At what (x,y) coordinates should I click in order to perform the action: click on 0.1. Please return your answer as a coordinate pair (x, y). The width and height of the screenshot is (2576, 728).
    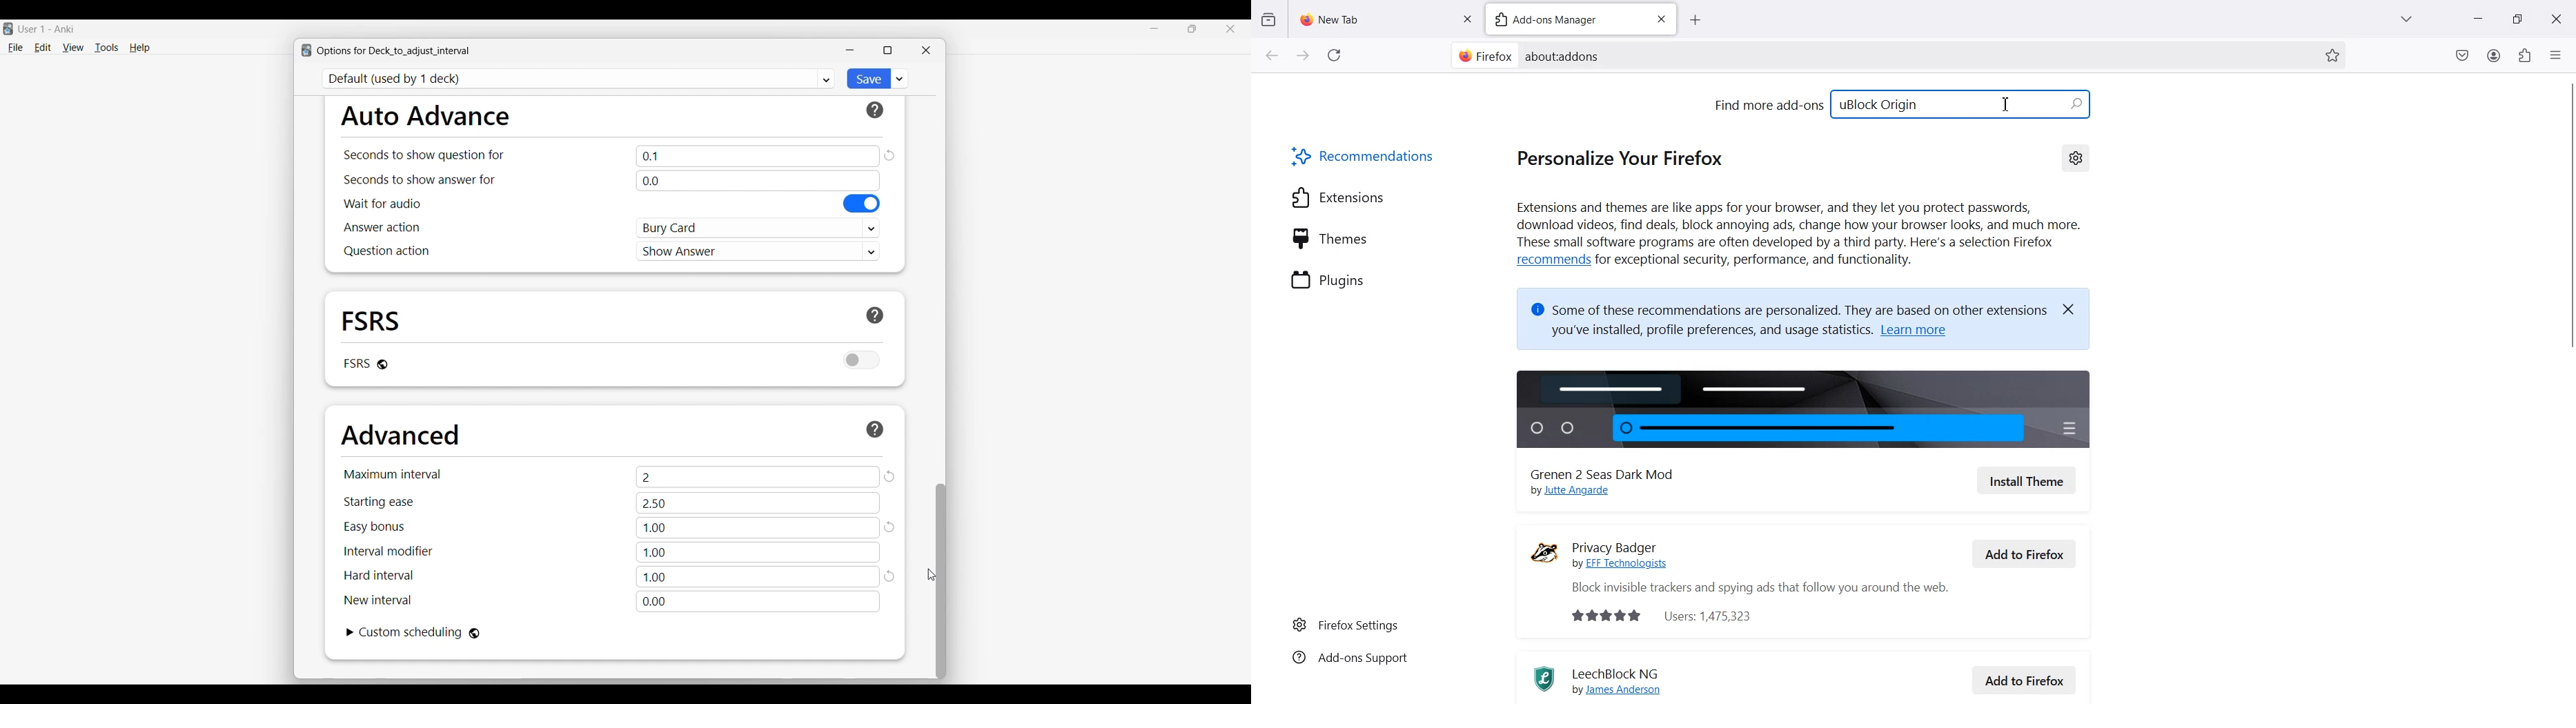
    Looking at the image, I should click on (758, 156).